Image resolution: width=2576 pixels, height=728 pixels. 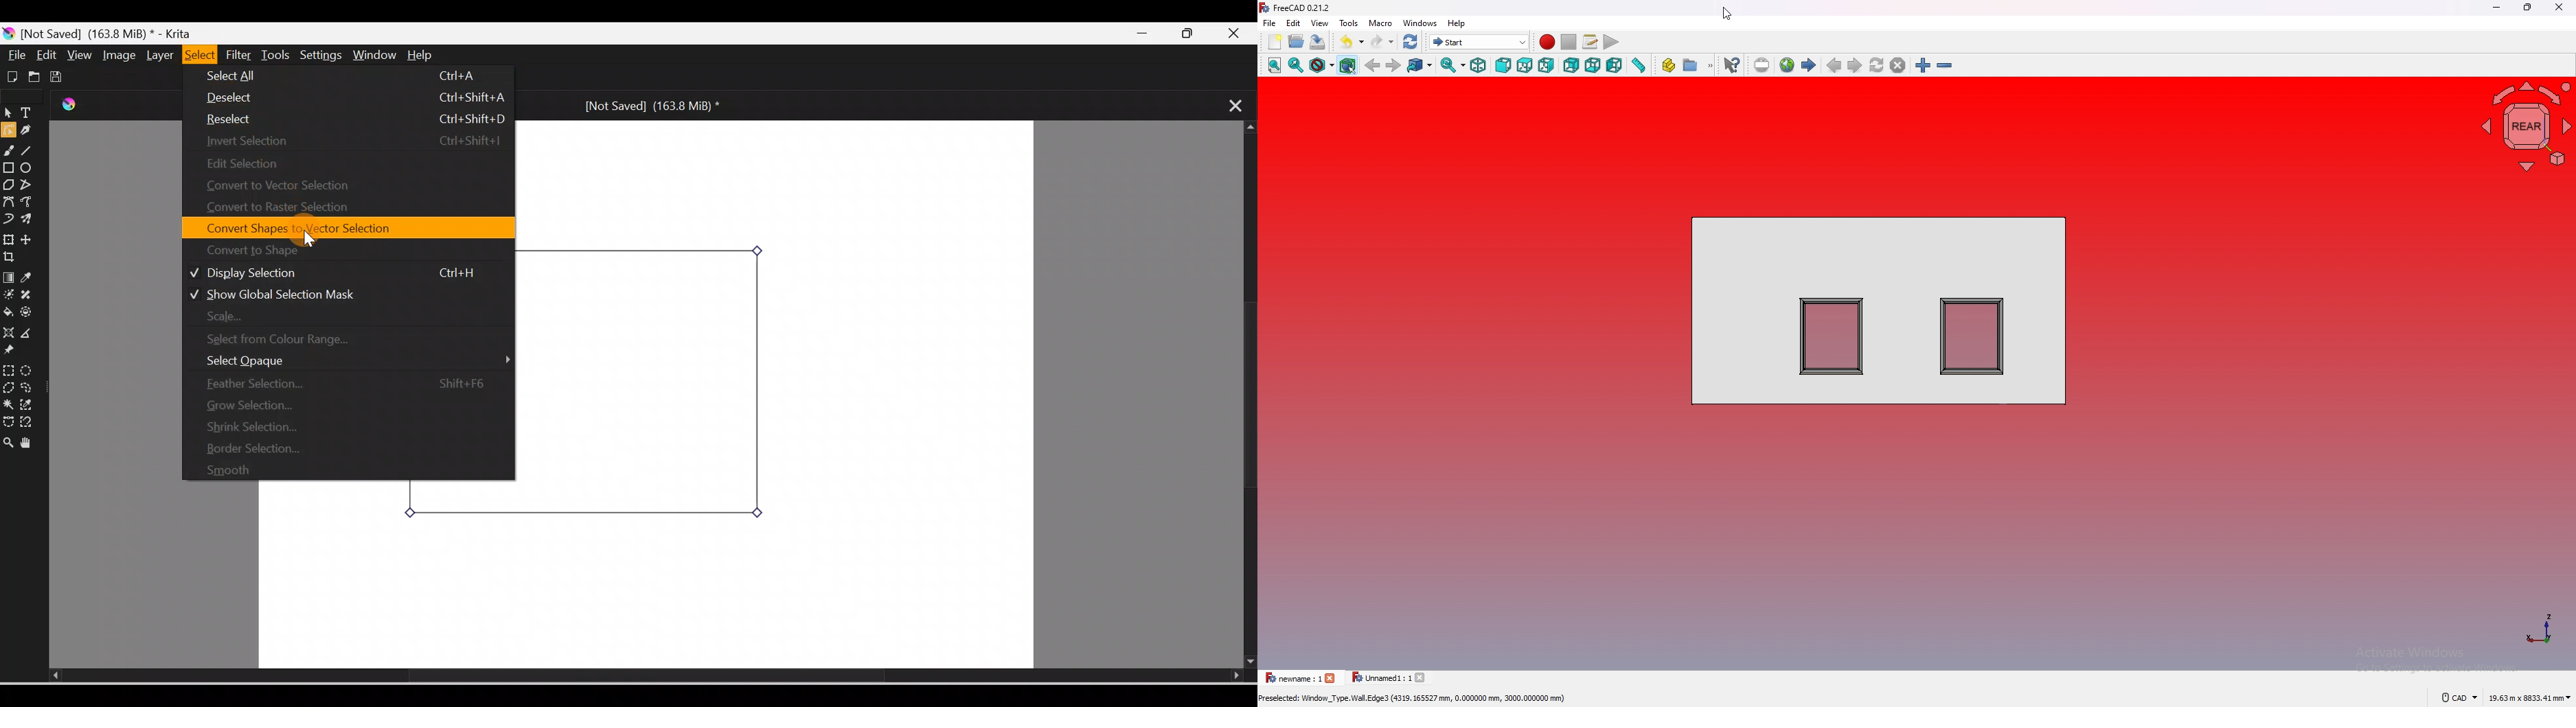 What do you see at coordinates (333, 340) in the screenshot?
I see `Select from color range` at bounding box center [333, 340].